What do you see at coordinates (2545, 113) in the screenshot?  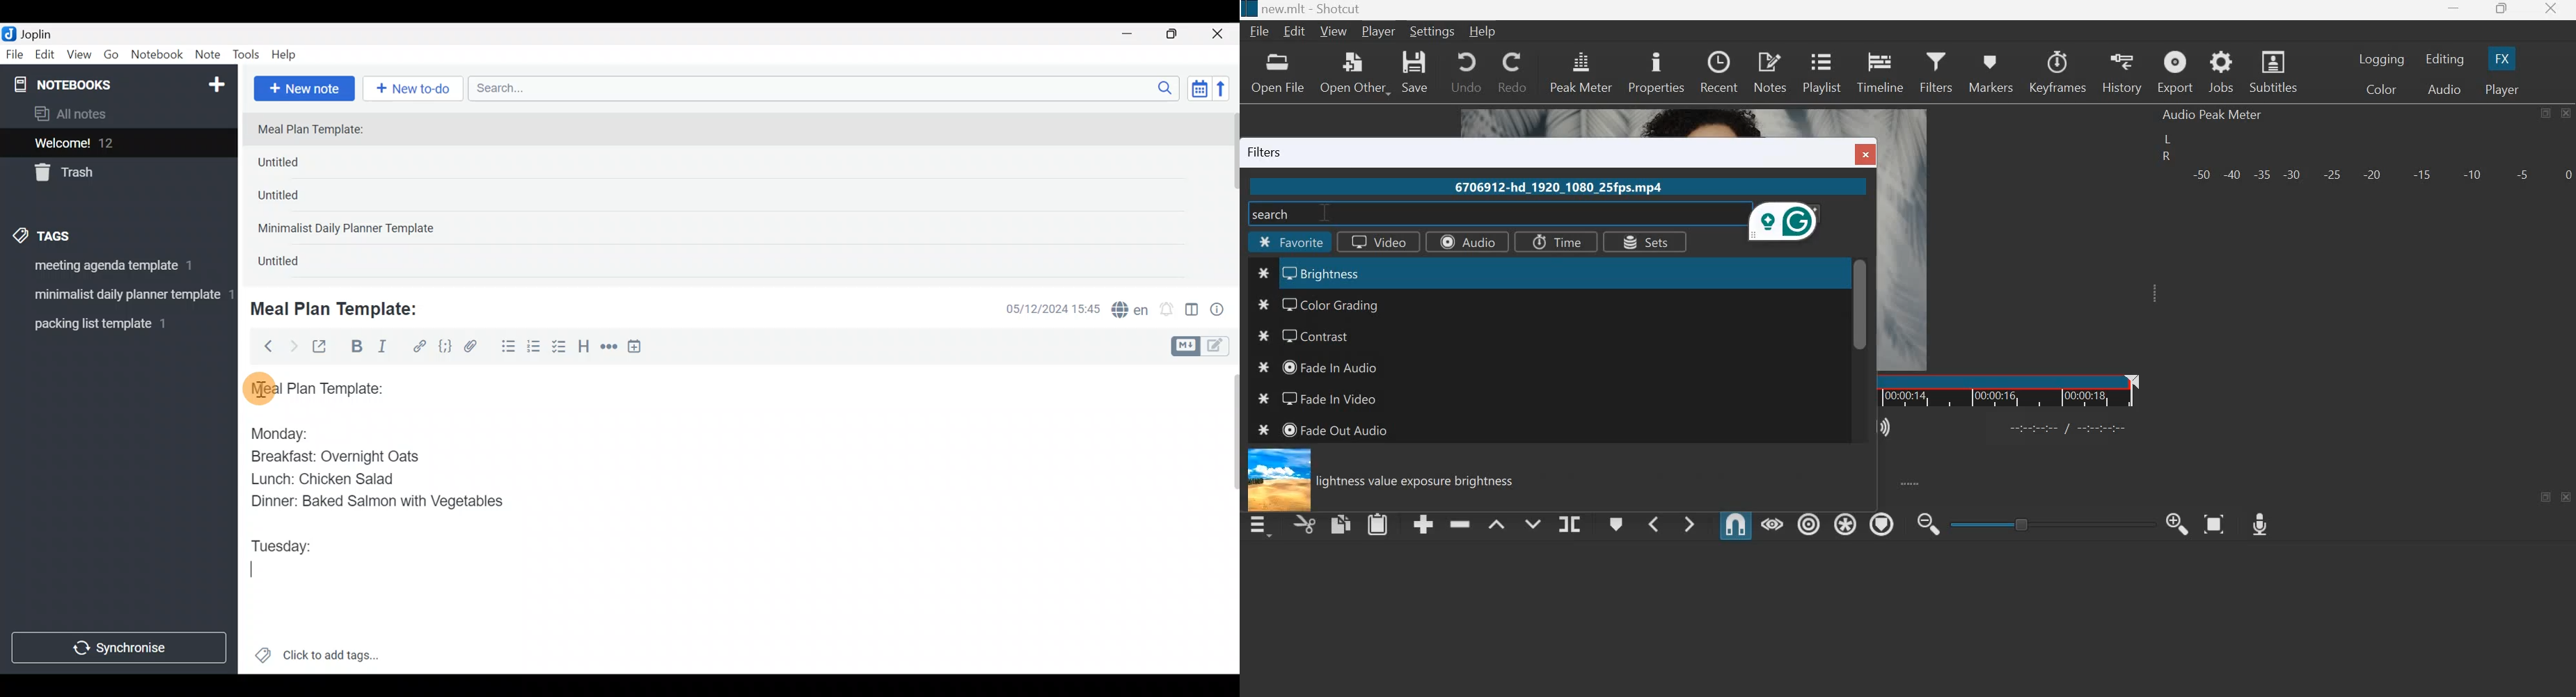 I see `maximize` at bounding box center [2545, 113].